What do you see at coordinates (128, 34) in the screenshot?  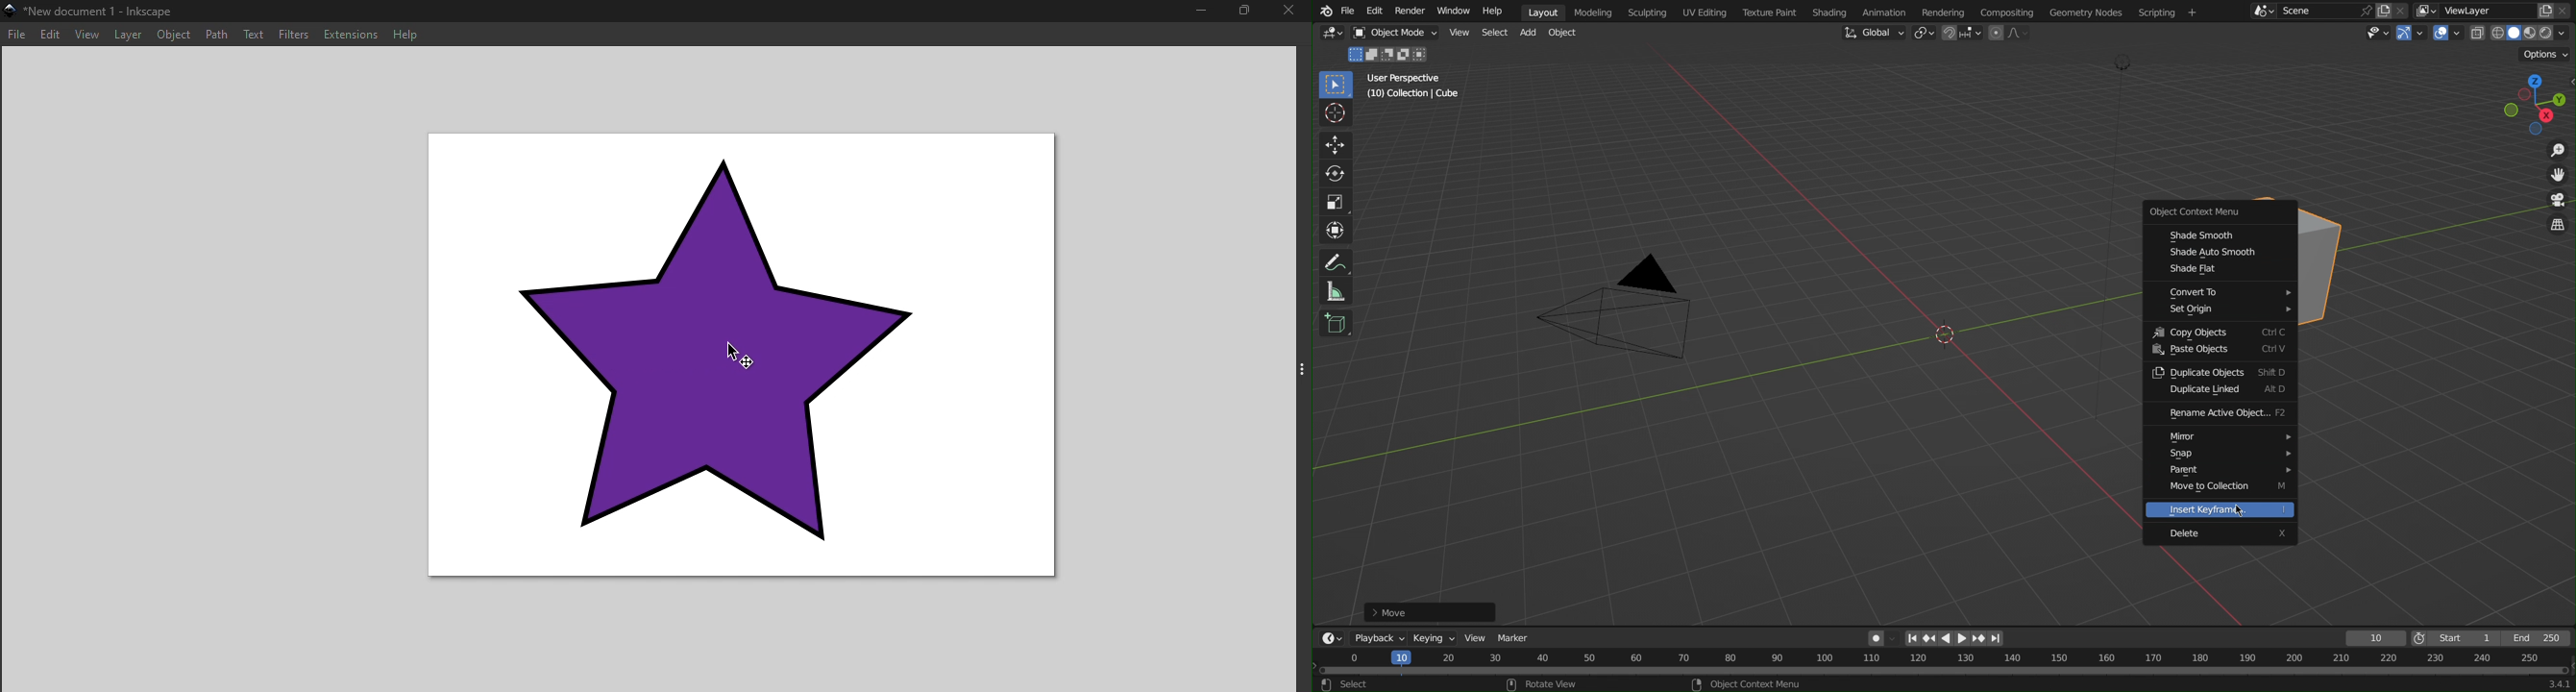 I see `Layer` at bounding box center [128, 34].